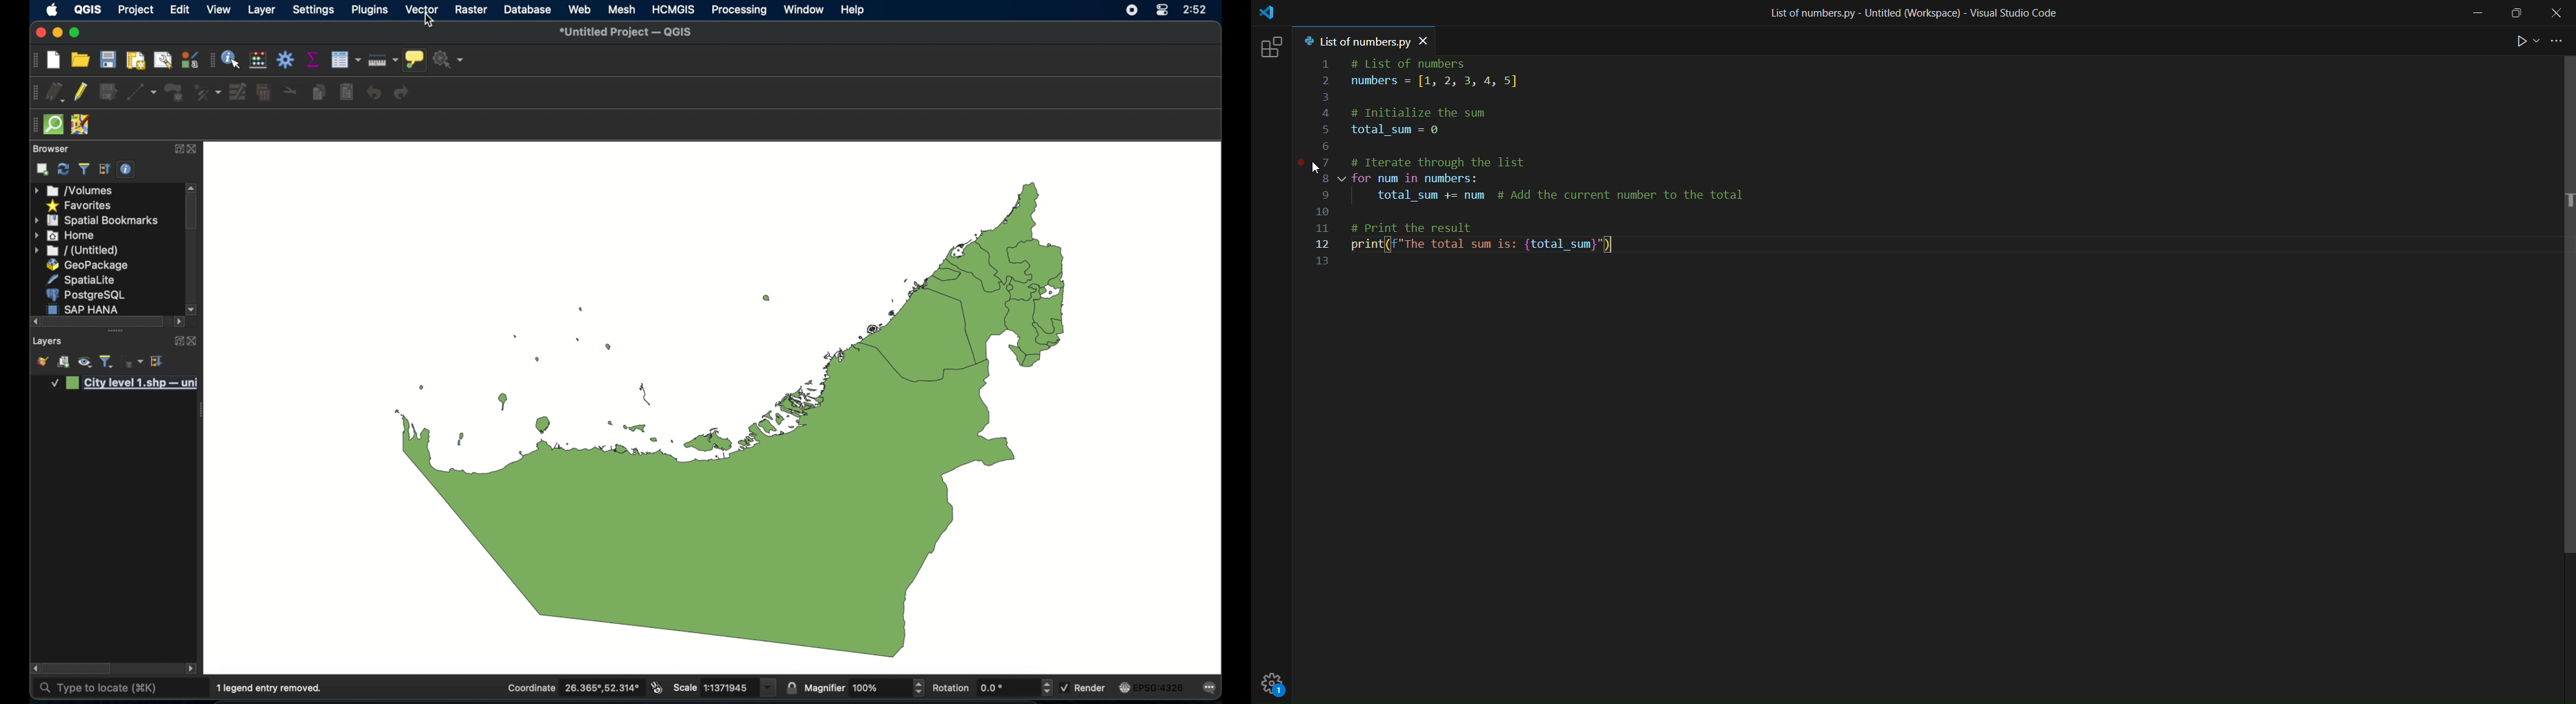 The width and height of the screenshot is (2576, 728). I want to click on minimize, so click(56, 33).